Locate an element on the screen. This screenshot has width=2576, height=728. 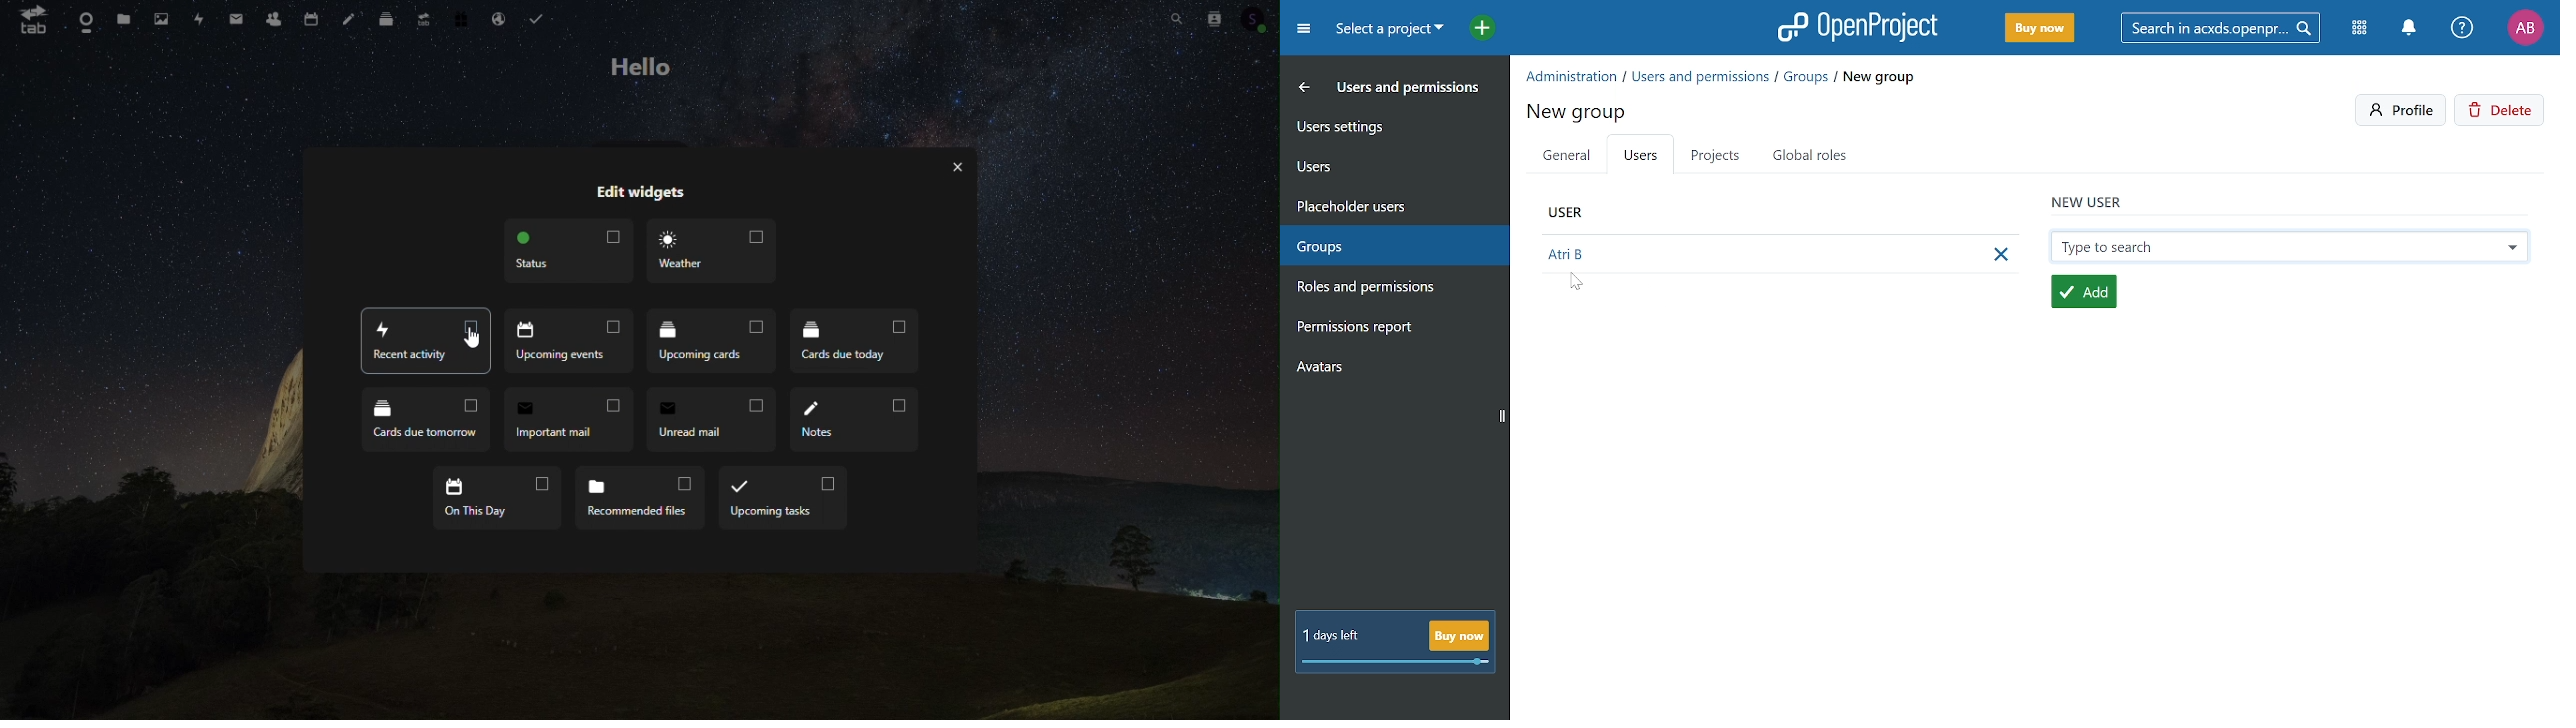
user is located at coordinates (1779, 211).